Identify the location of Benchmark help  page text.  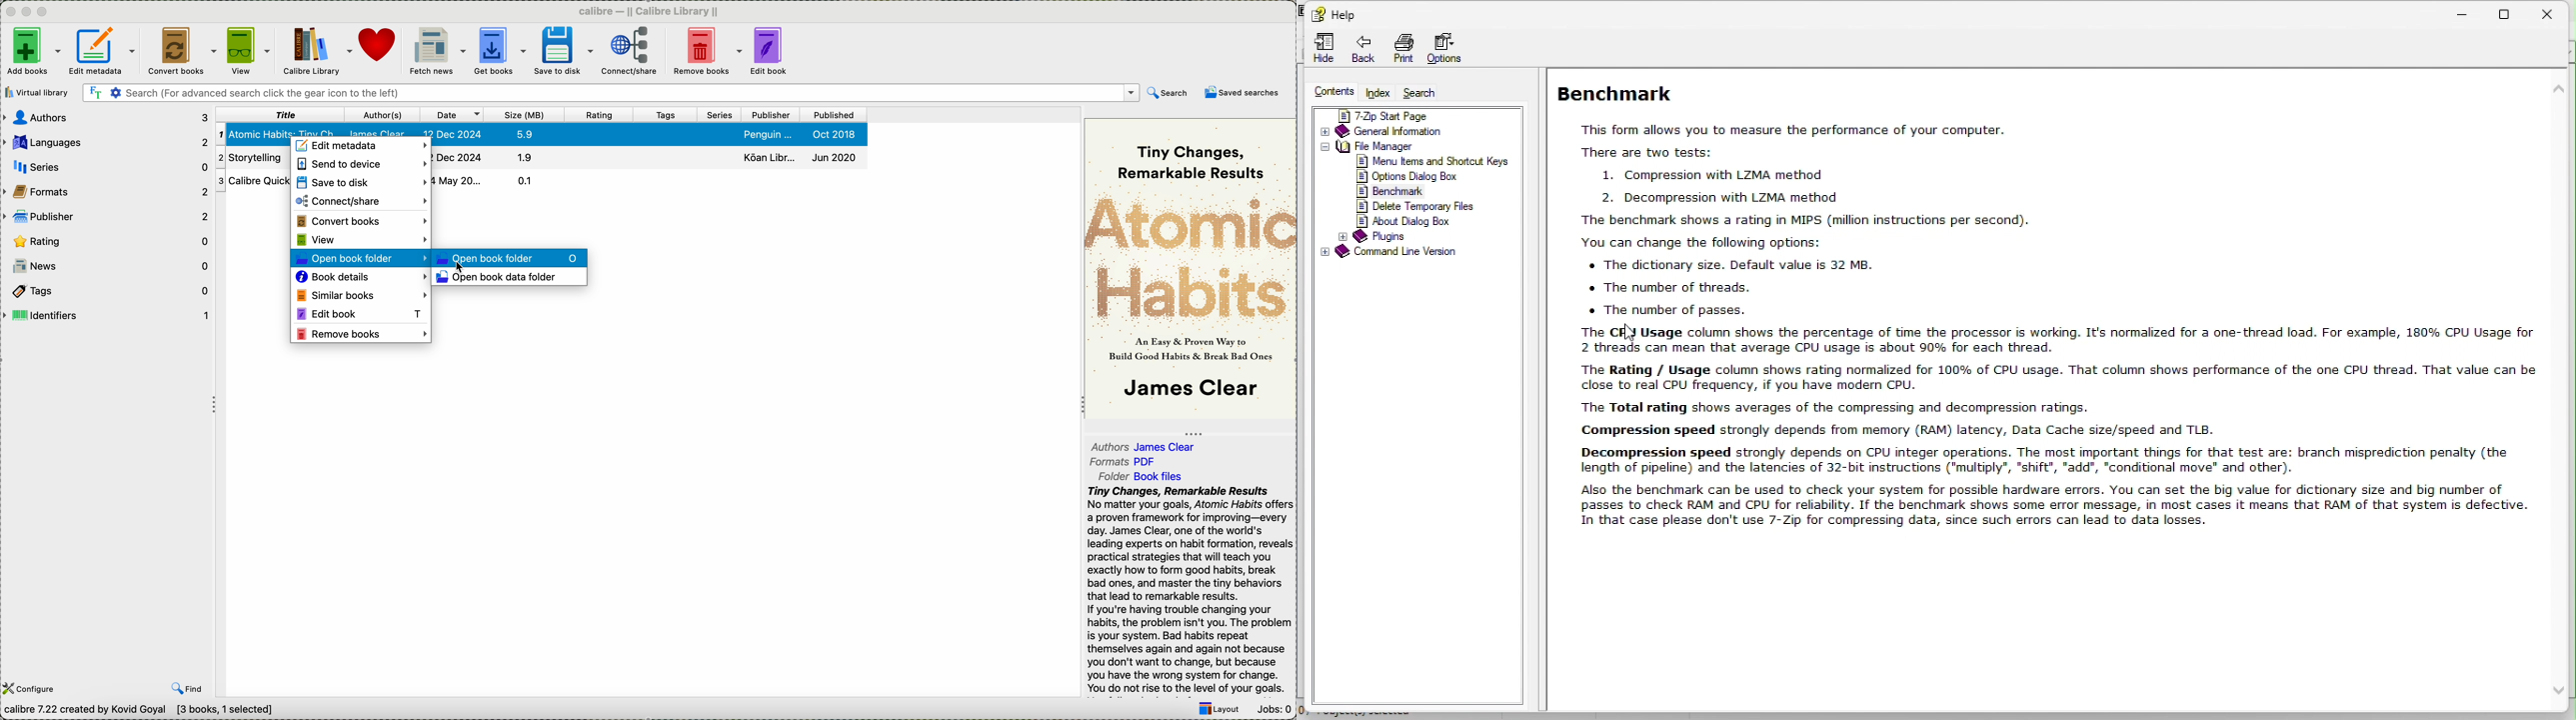
(2063, 301).